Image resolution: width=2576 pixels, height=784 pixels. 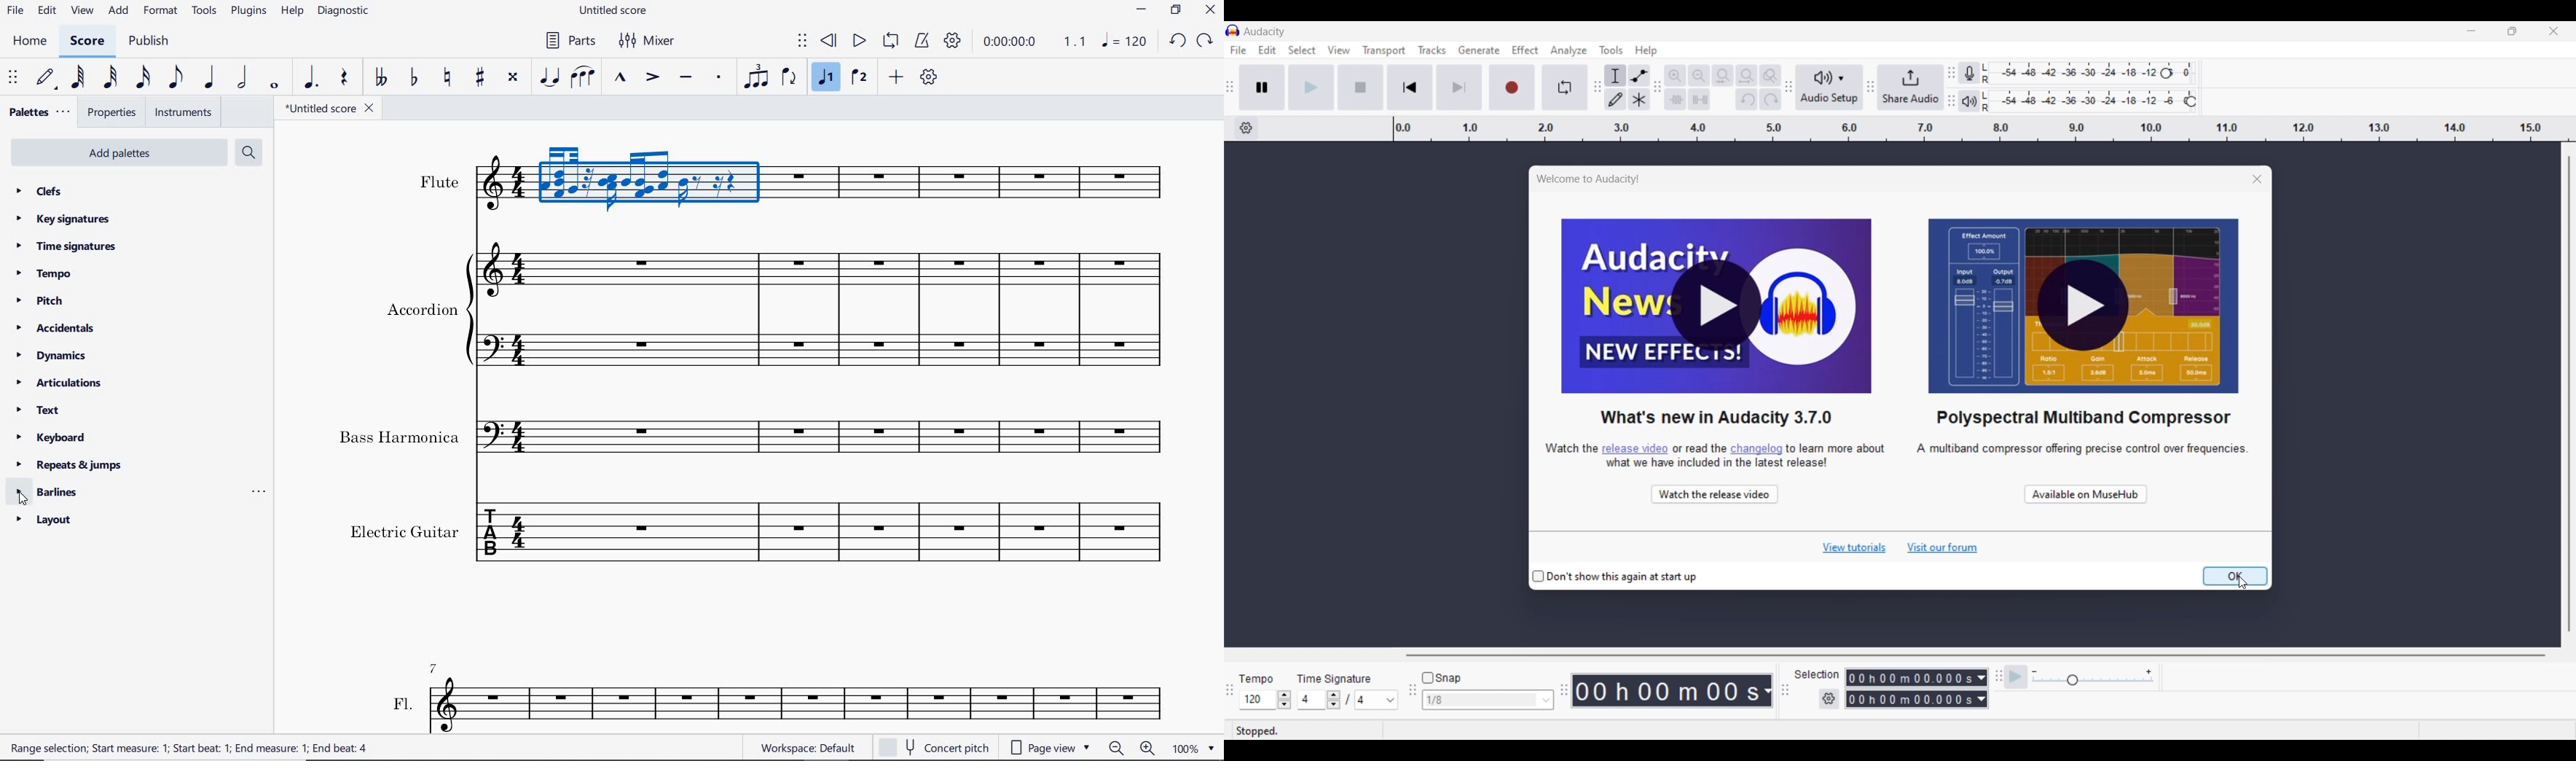 I want to click on eighth note, so click(x=174, y=77).